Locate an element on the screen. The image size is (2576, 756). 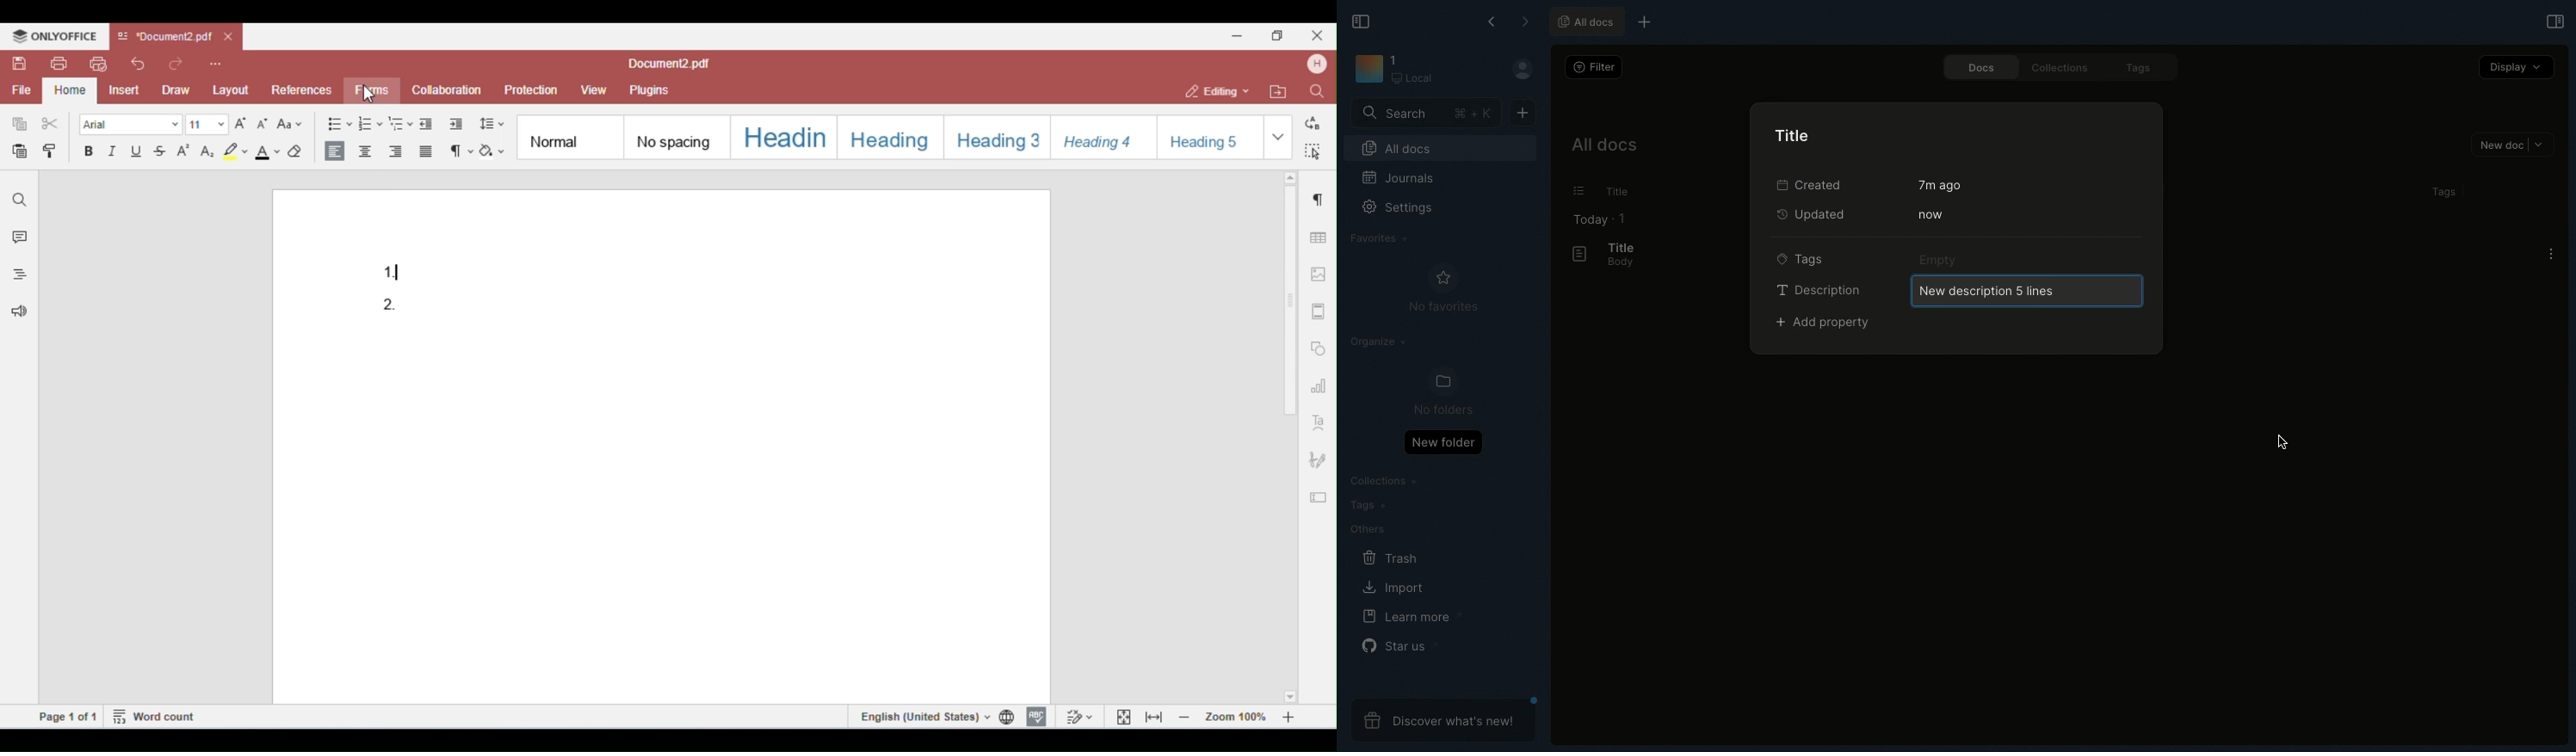
Trash is located at coordinates (1391, 558).